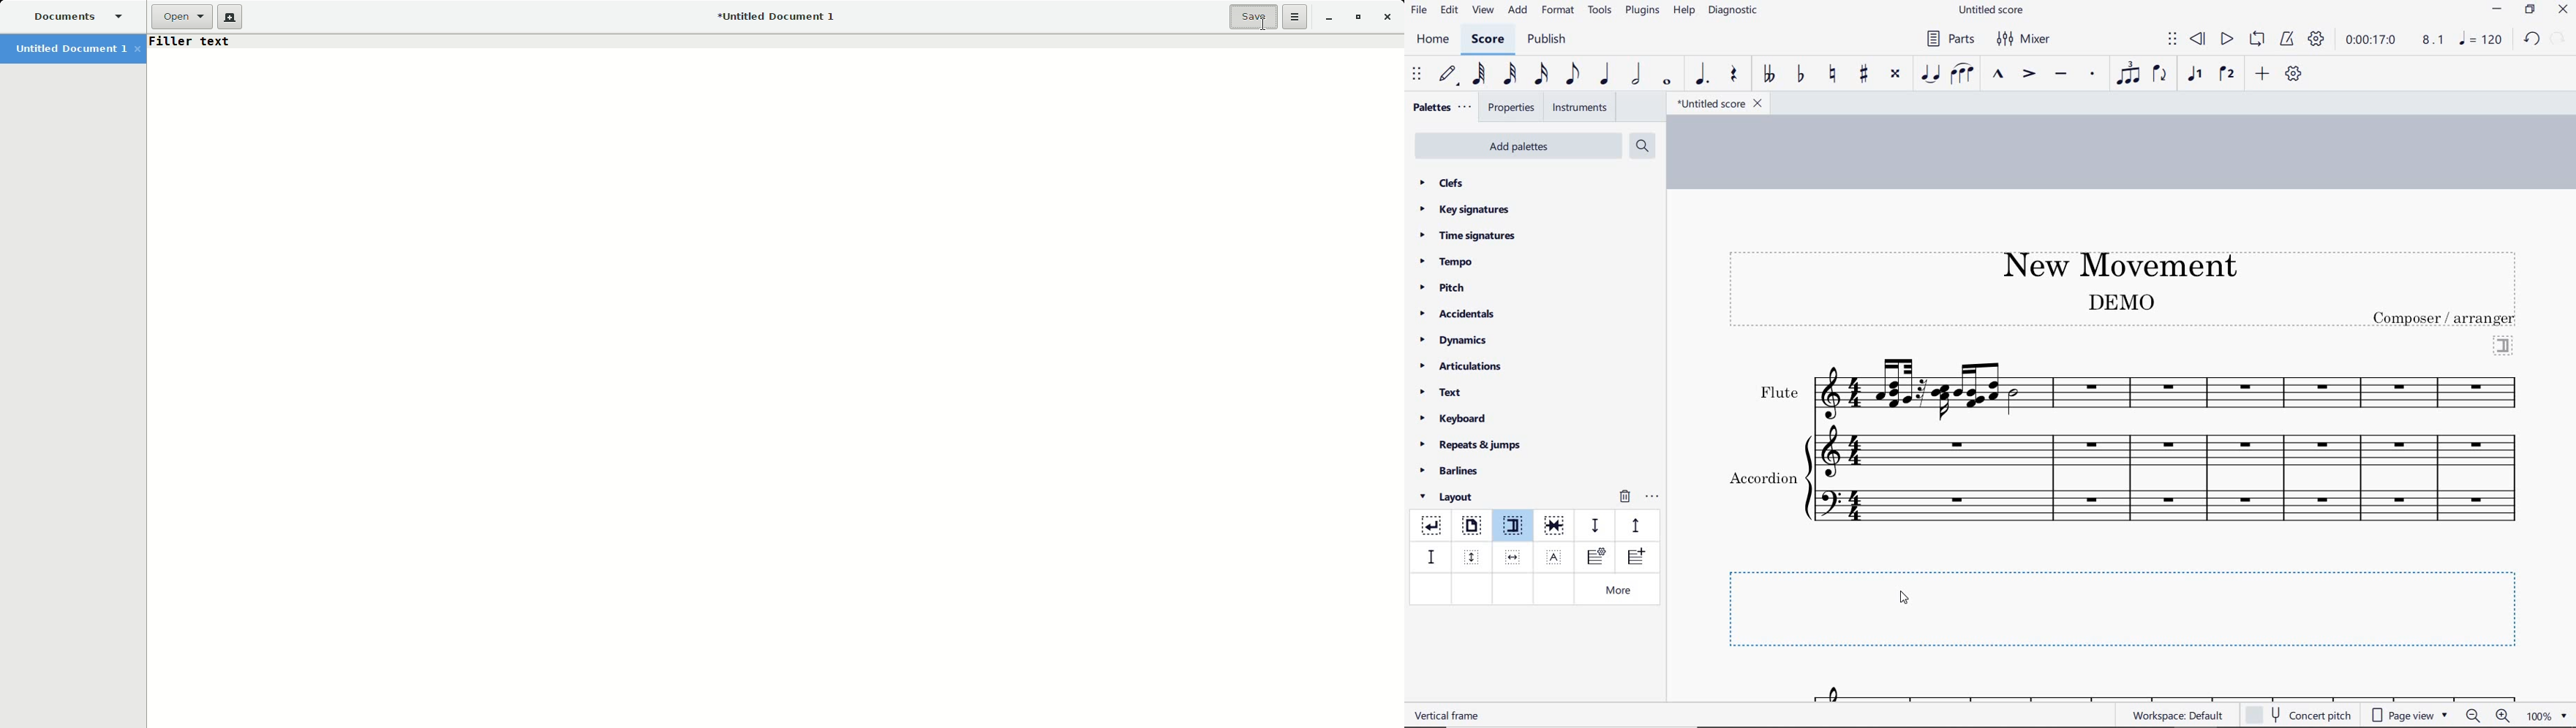 Image resolution: width=2576 pixels, height=728 pixels. What do you see at coordinates (2120, 301) in the screenshot?
I see `text` at bounding box center [2120, 301].